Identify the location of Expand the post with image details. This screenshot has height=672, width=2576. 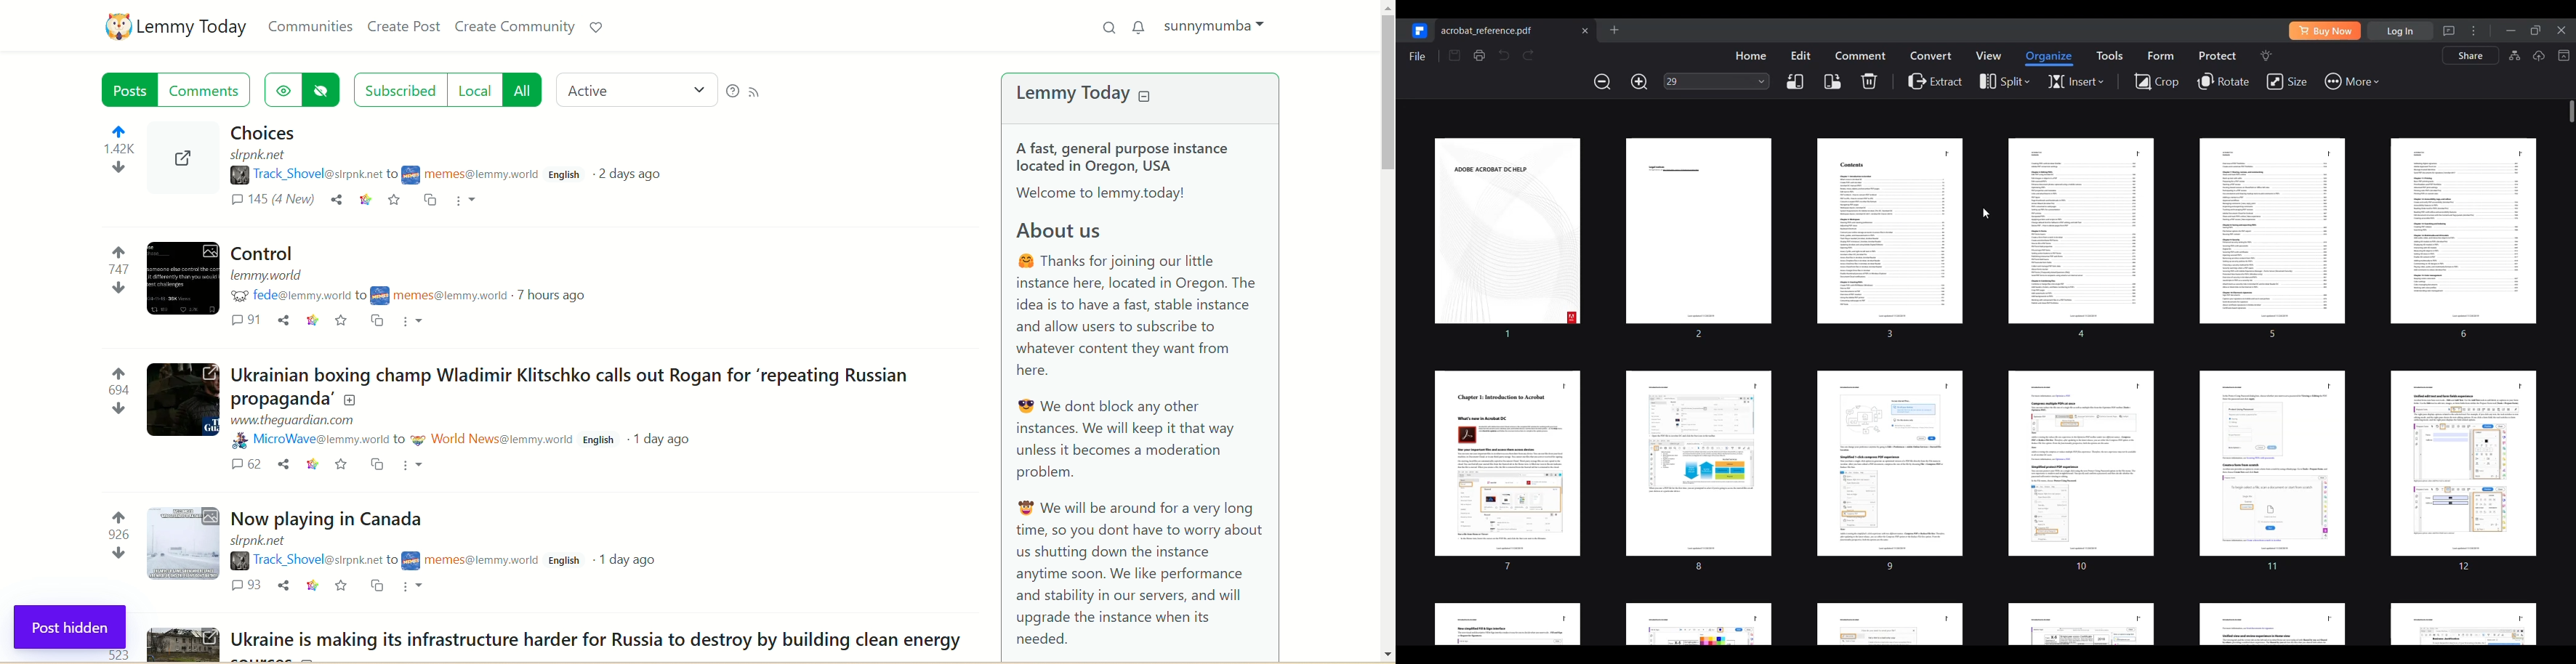
(182, 401).